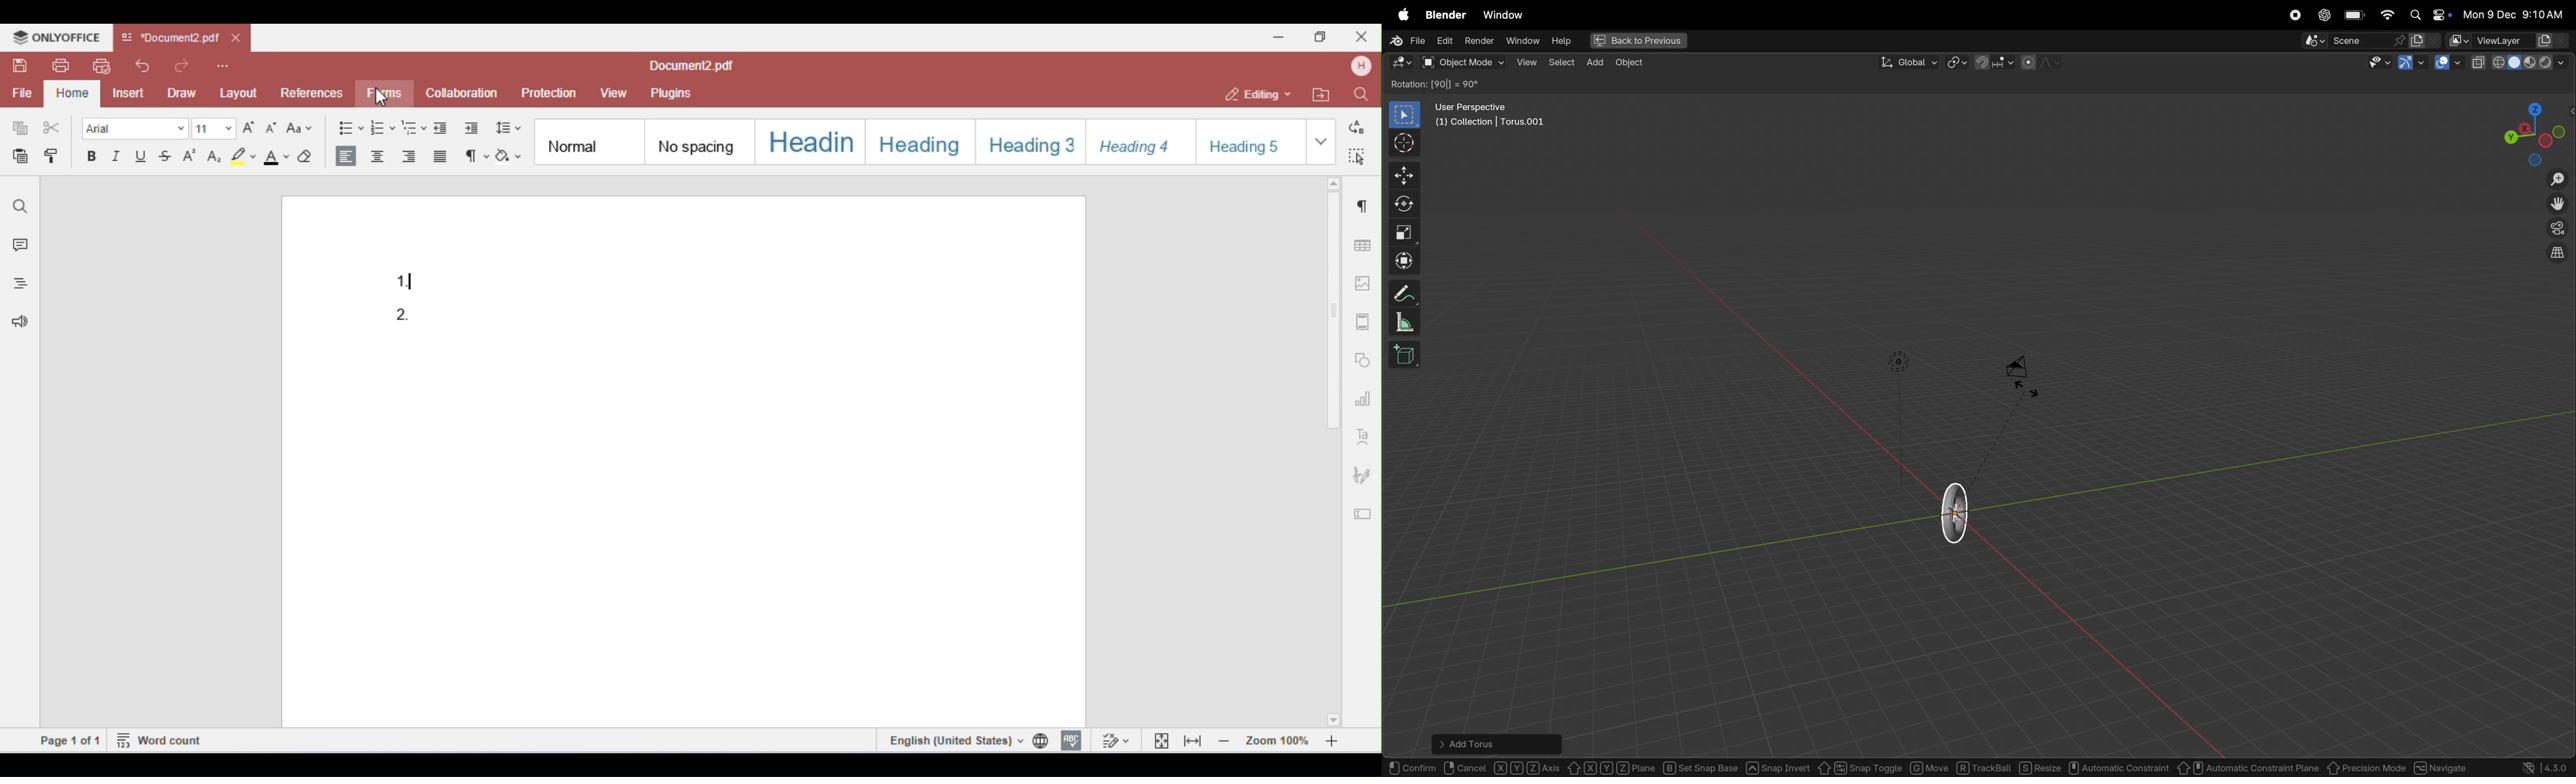 This screenshot has height=784, width=2576. Describe the element at coordinates (1503, 15) in the screenshot. I see `window` at that location.